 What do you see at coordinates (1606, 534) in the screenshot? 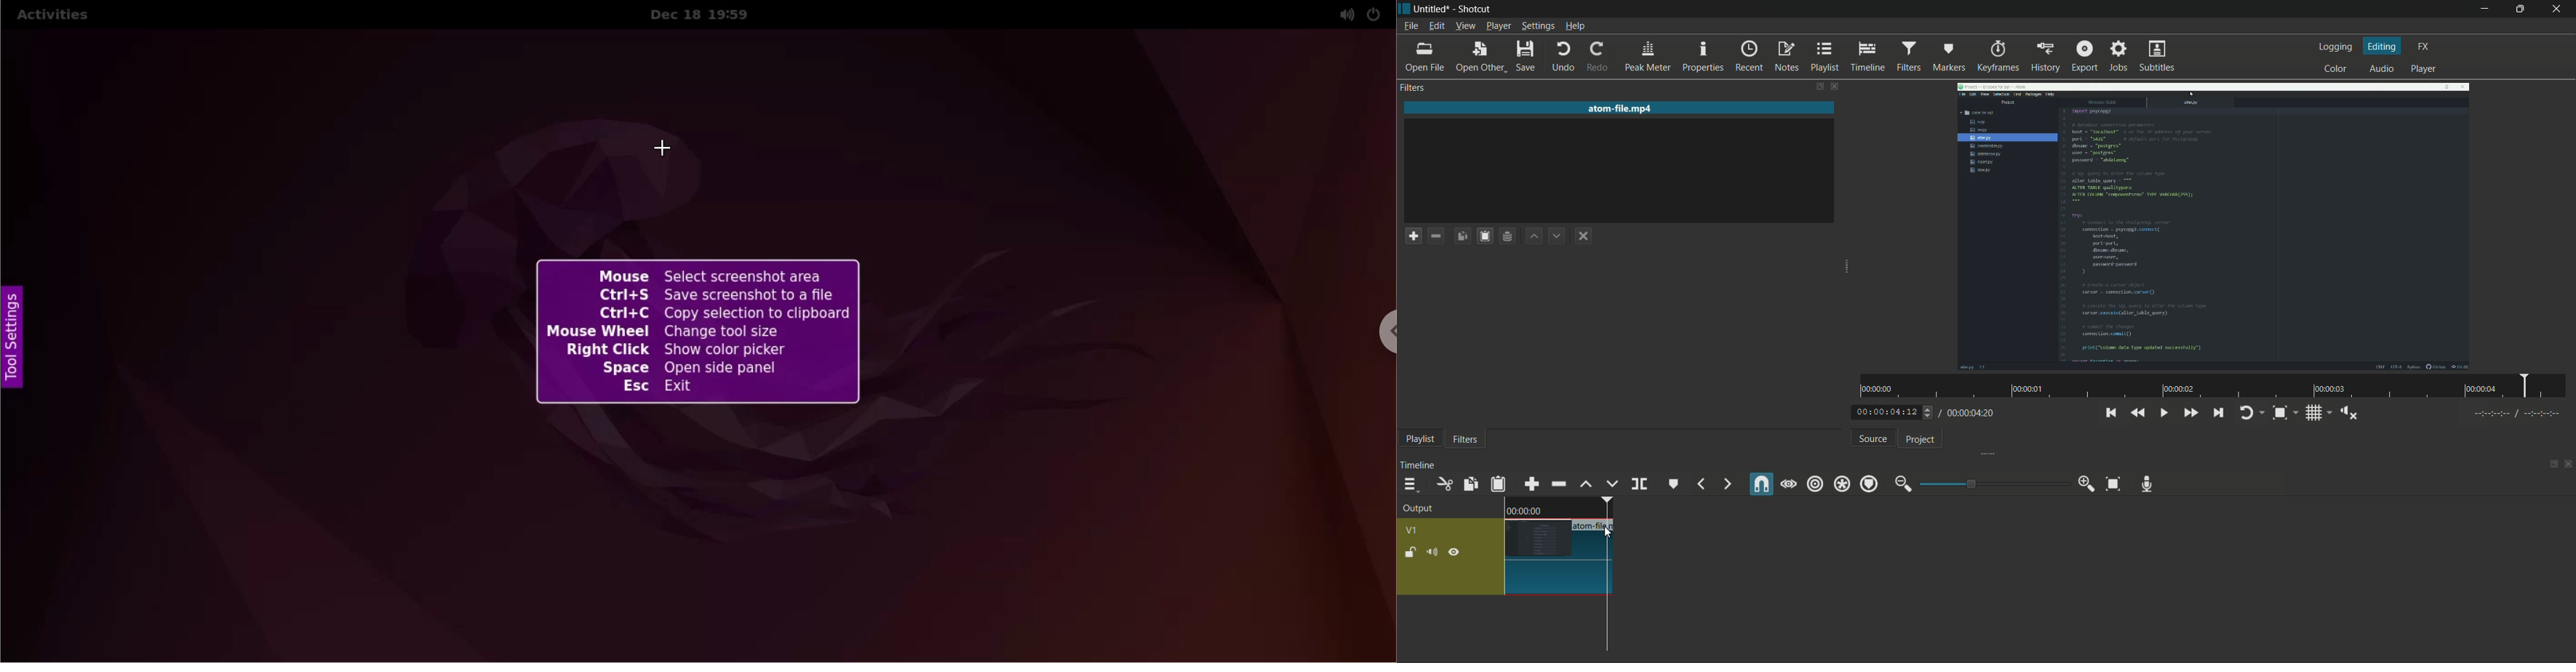
I see `cursor` at bounding box center [1606, 534].